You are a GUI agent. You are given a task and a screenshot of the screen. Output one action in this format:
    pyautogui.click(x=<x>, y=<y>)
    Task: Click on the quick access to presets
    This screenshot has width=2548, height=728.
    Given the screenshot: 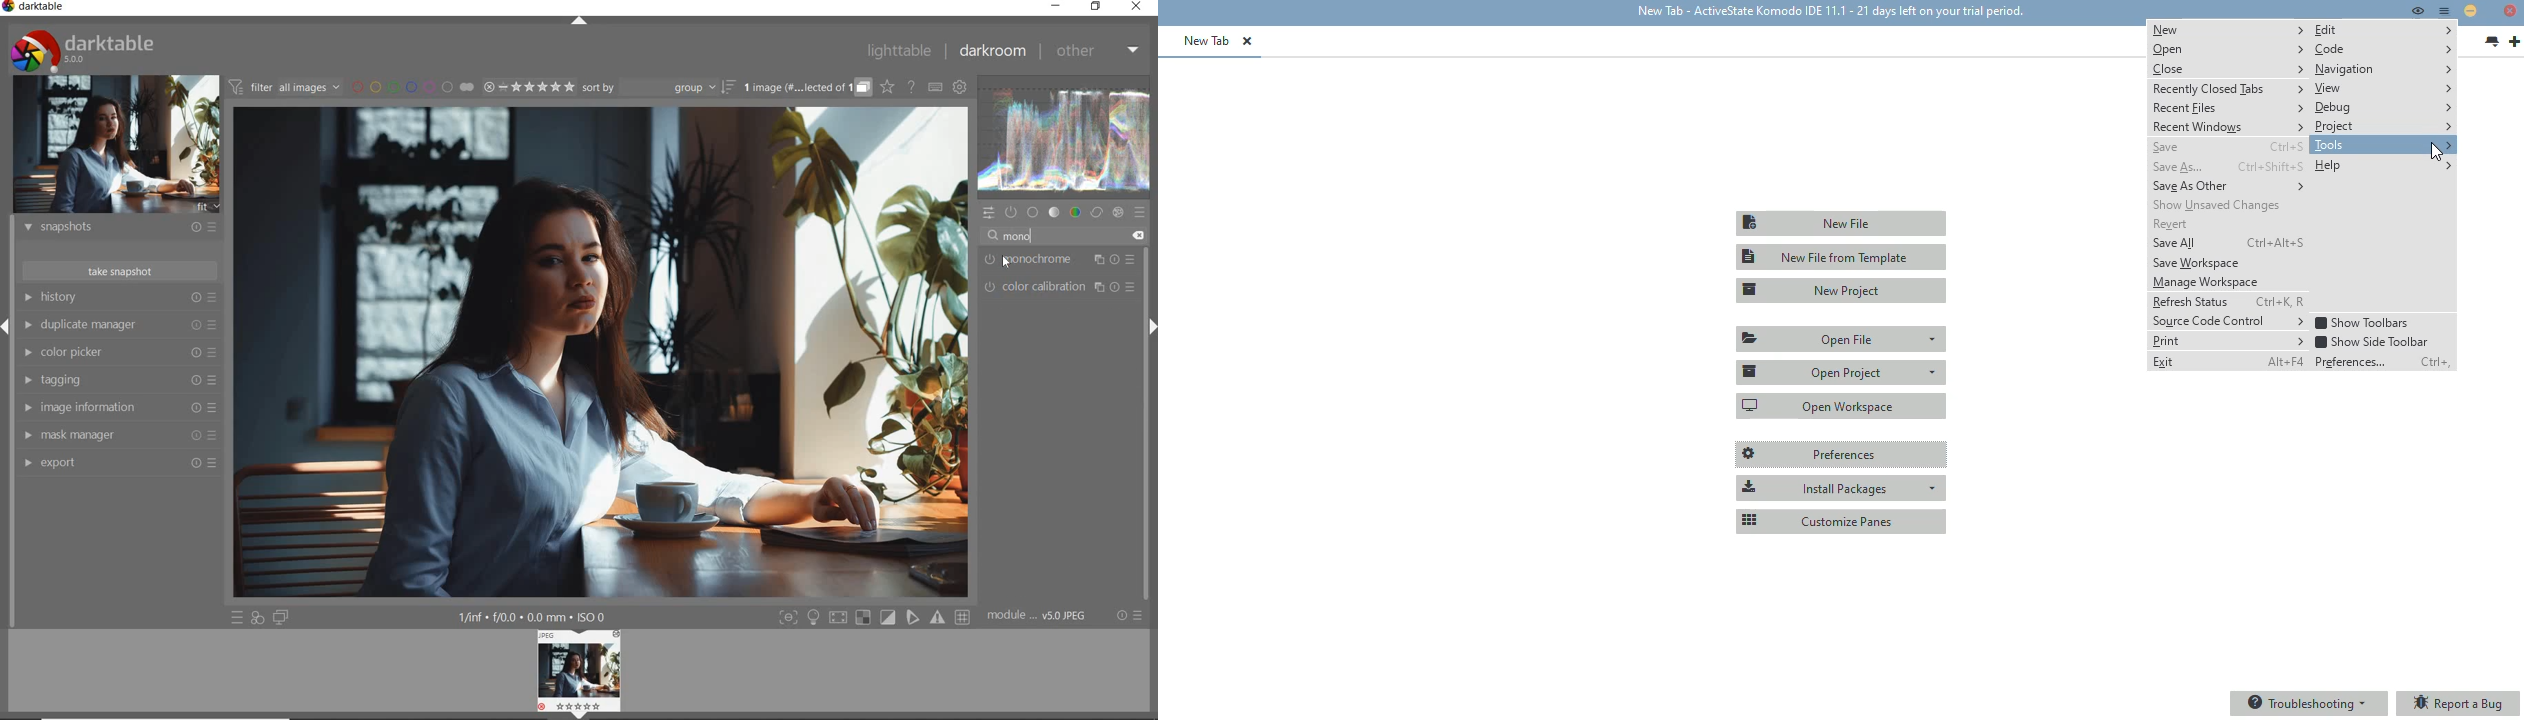 What is the action you would take?
    pyautogui.click(x=237, y=617)
    